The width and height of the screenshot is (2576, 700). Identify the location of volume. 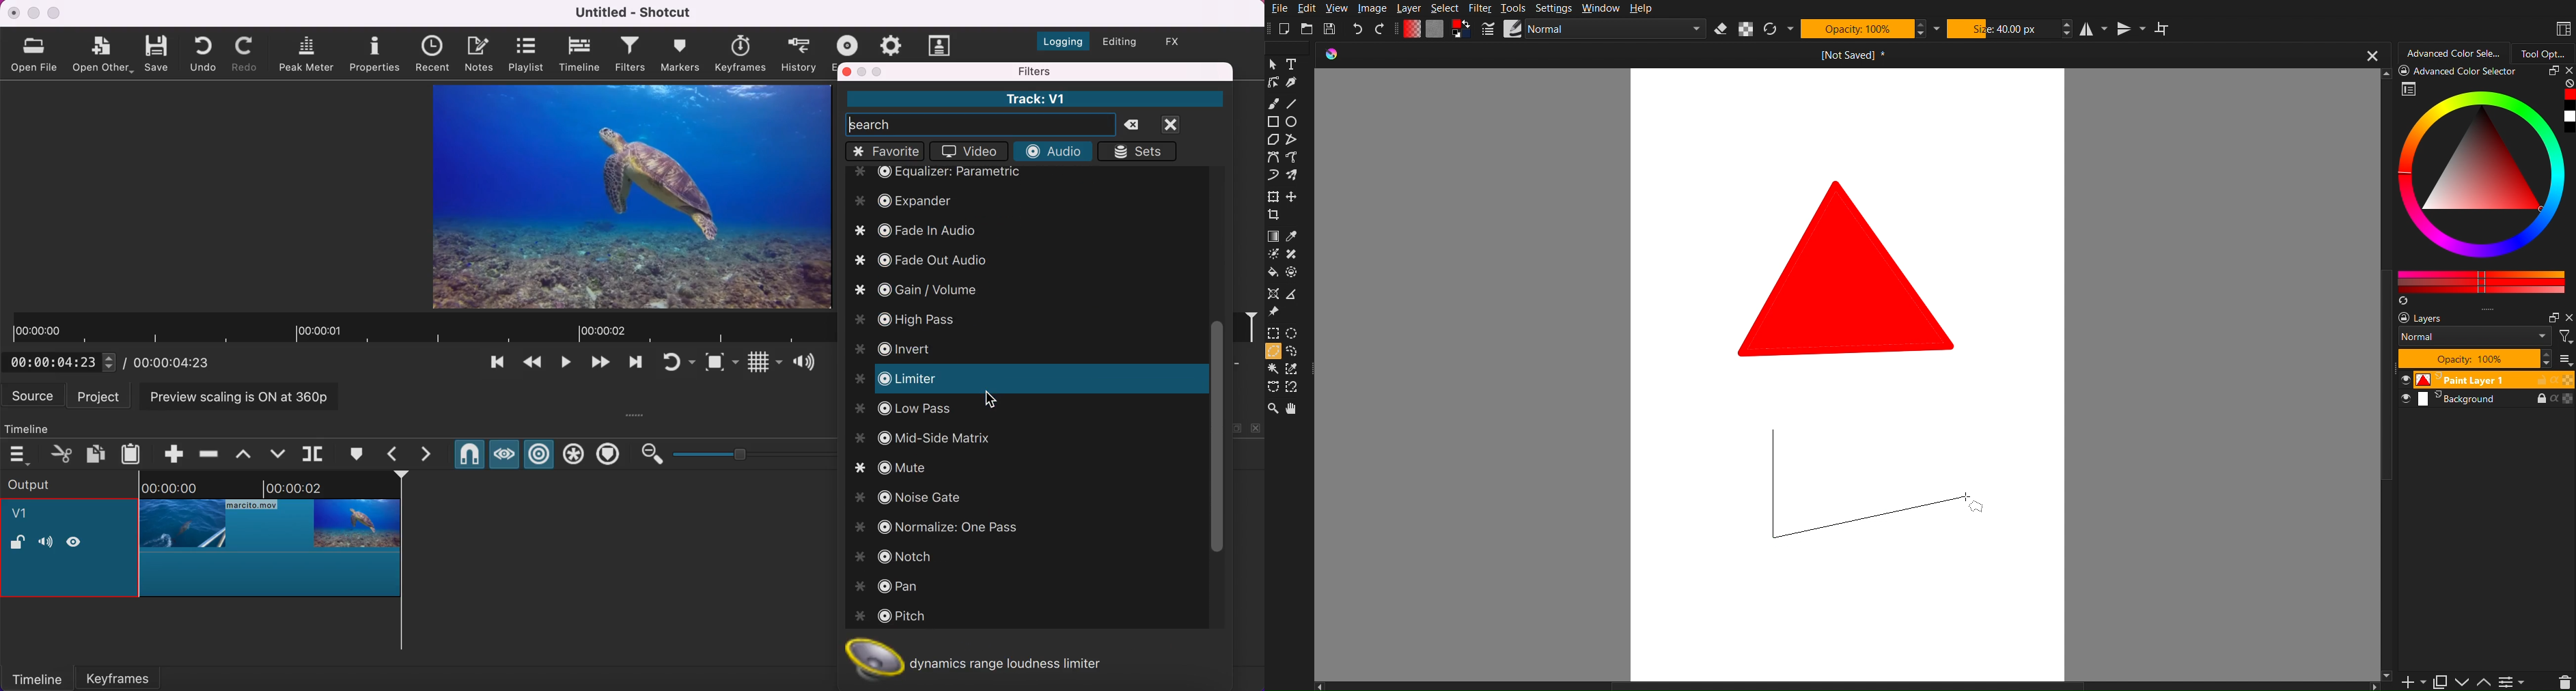
(45, 543).